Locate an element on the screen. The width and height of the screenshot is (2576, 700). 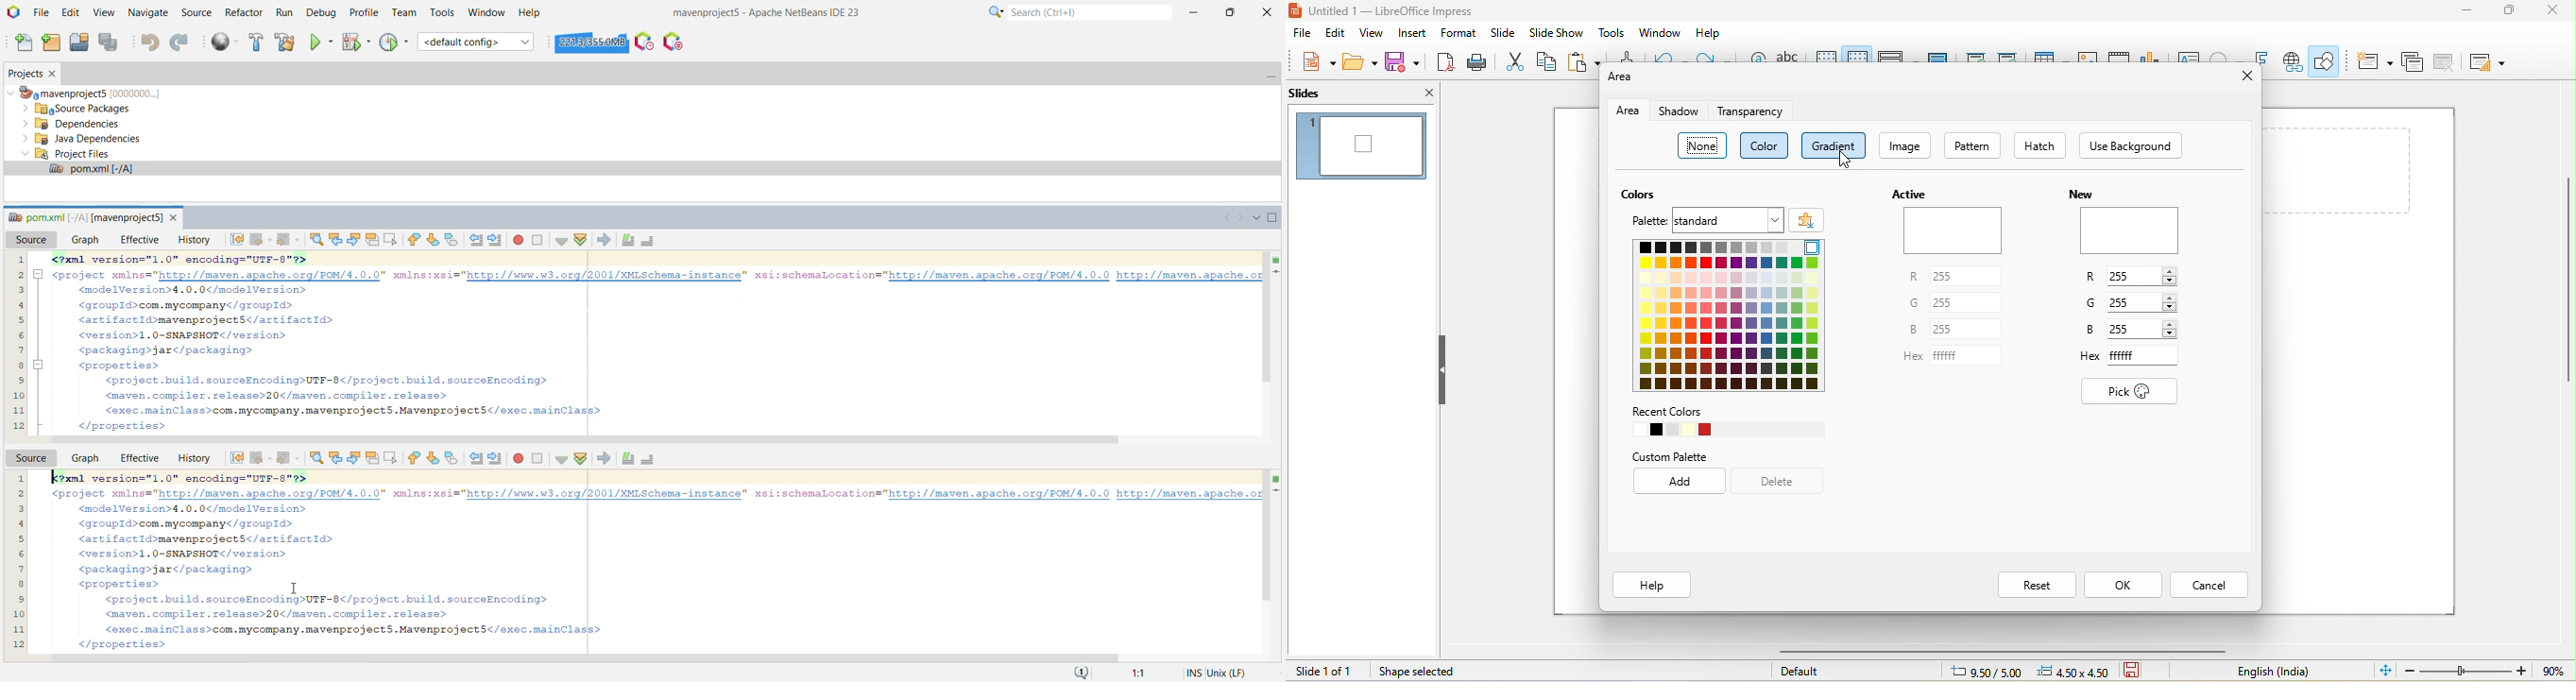
save is located at coordinates (2138, 672).